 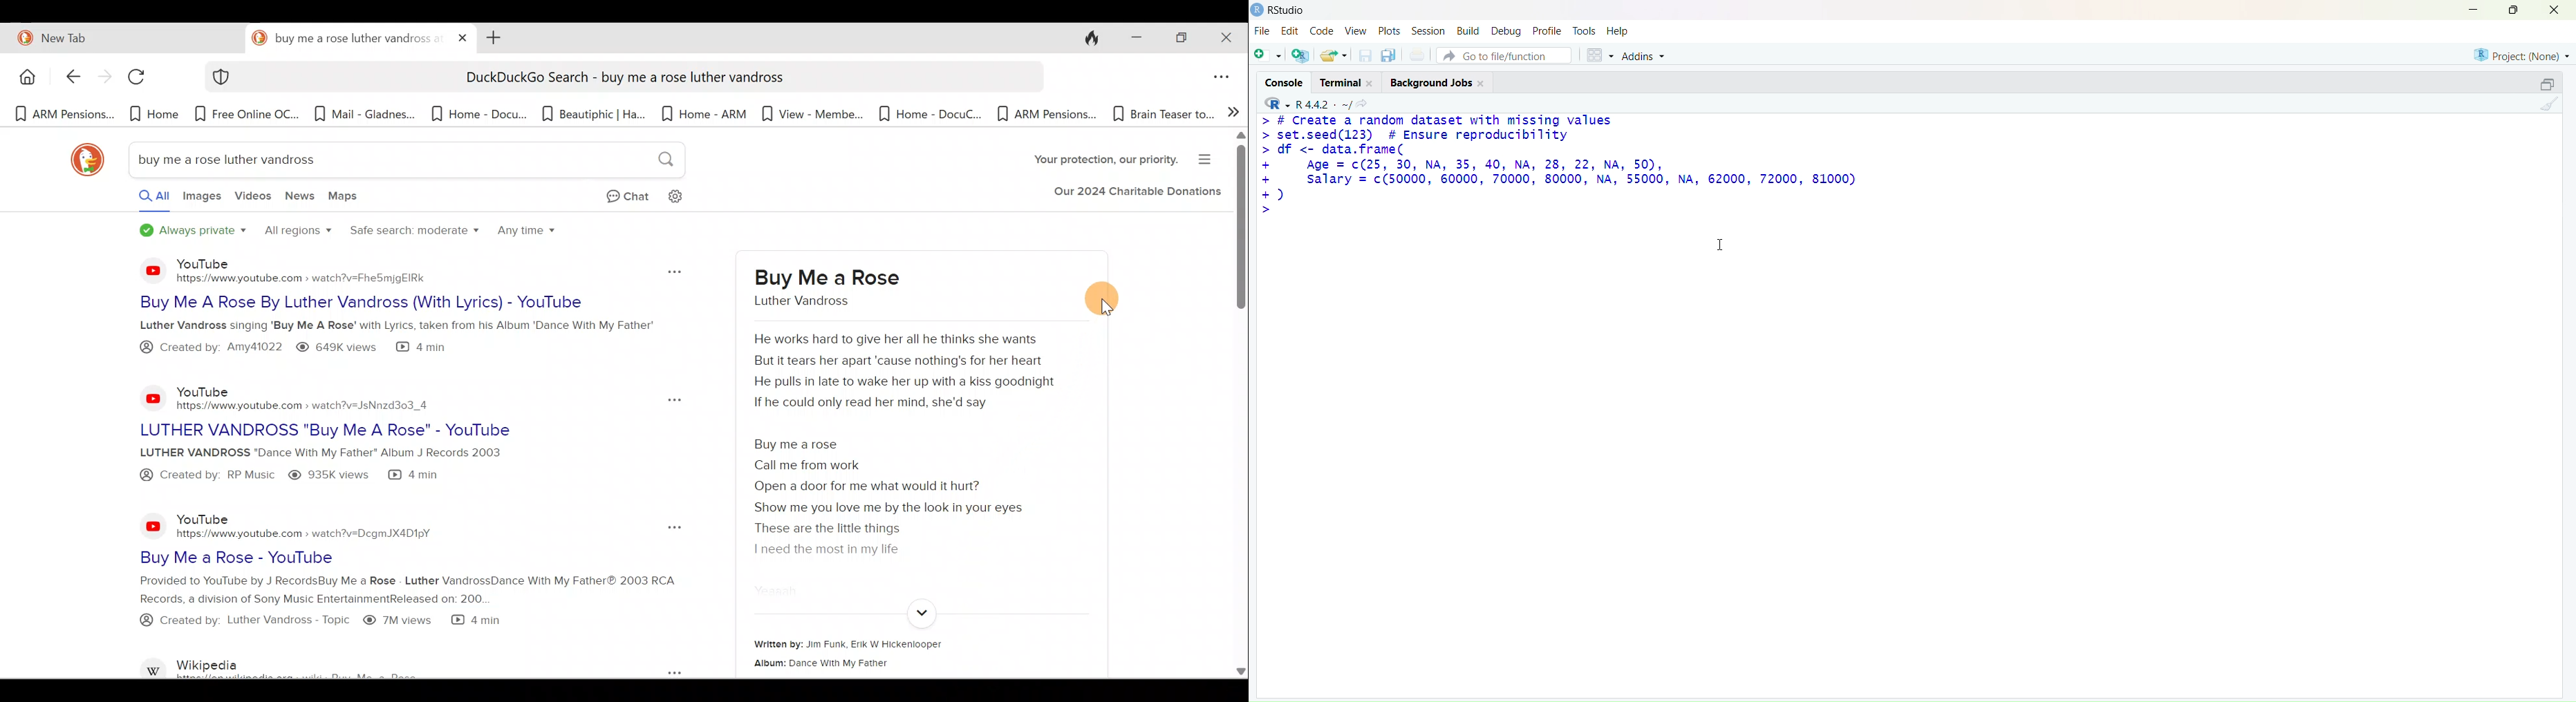 I want to click on code, so click(x=1321, y=30).